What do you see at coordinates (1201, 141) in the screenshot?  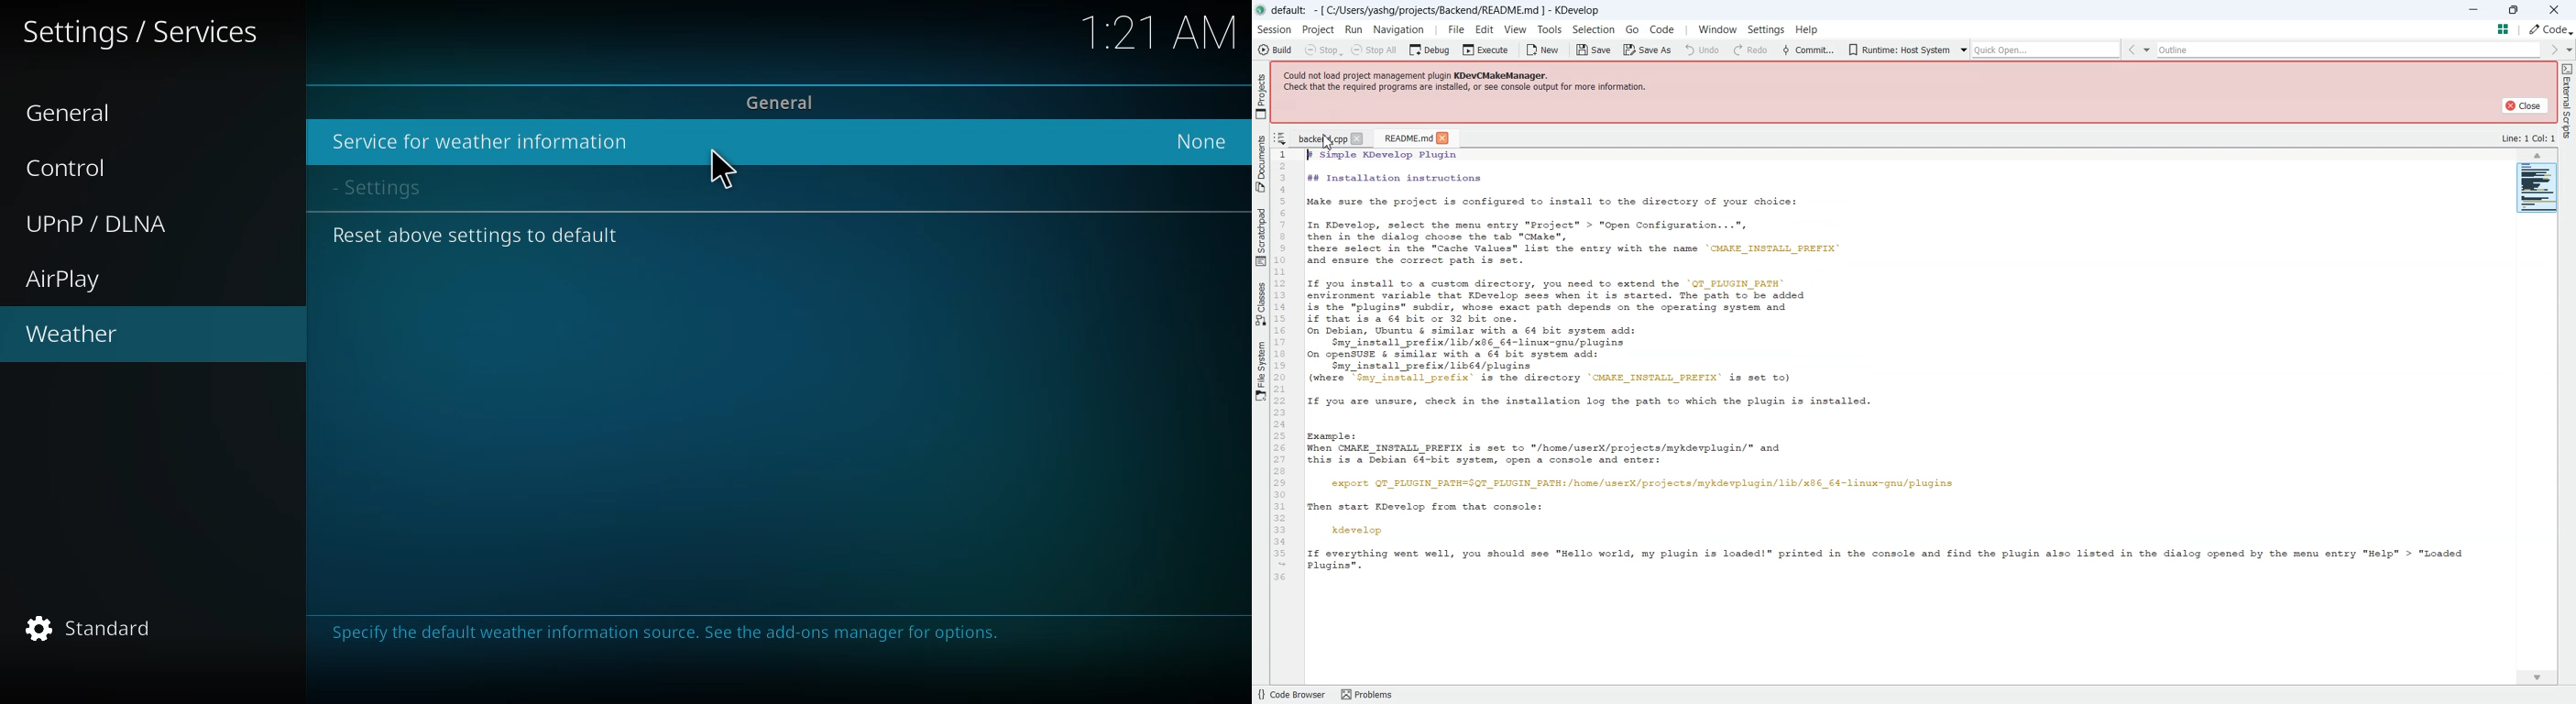 I see `none` at bounding box center [1201, 141].